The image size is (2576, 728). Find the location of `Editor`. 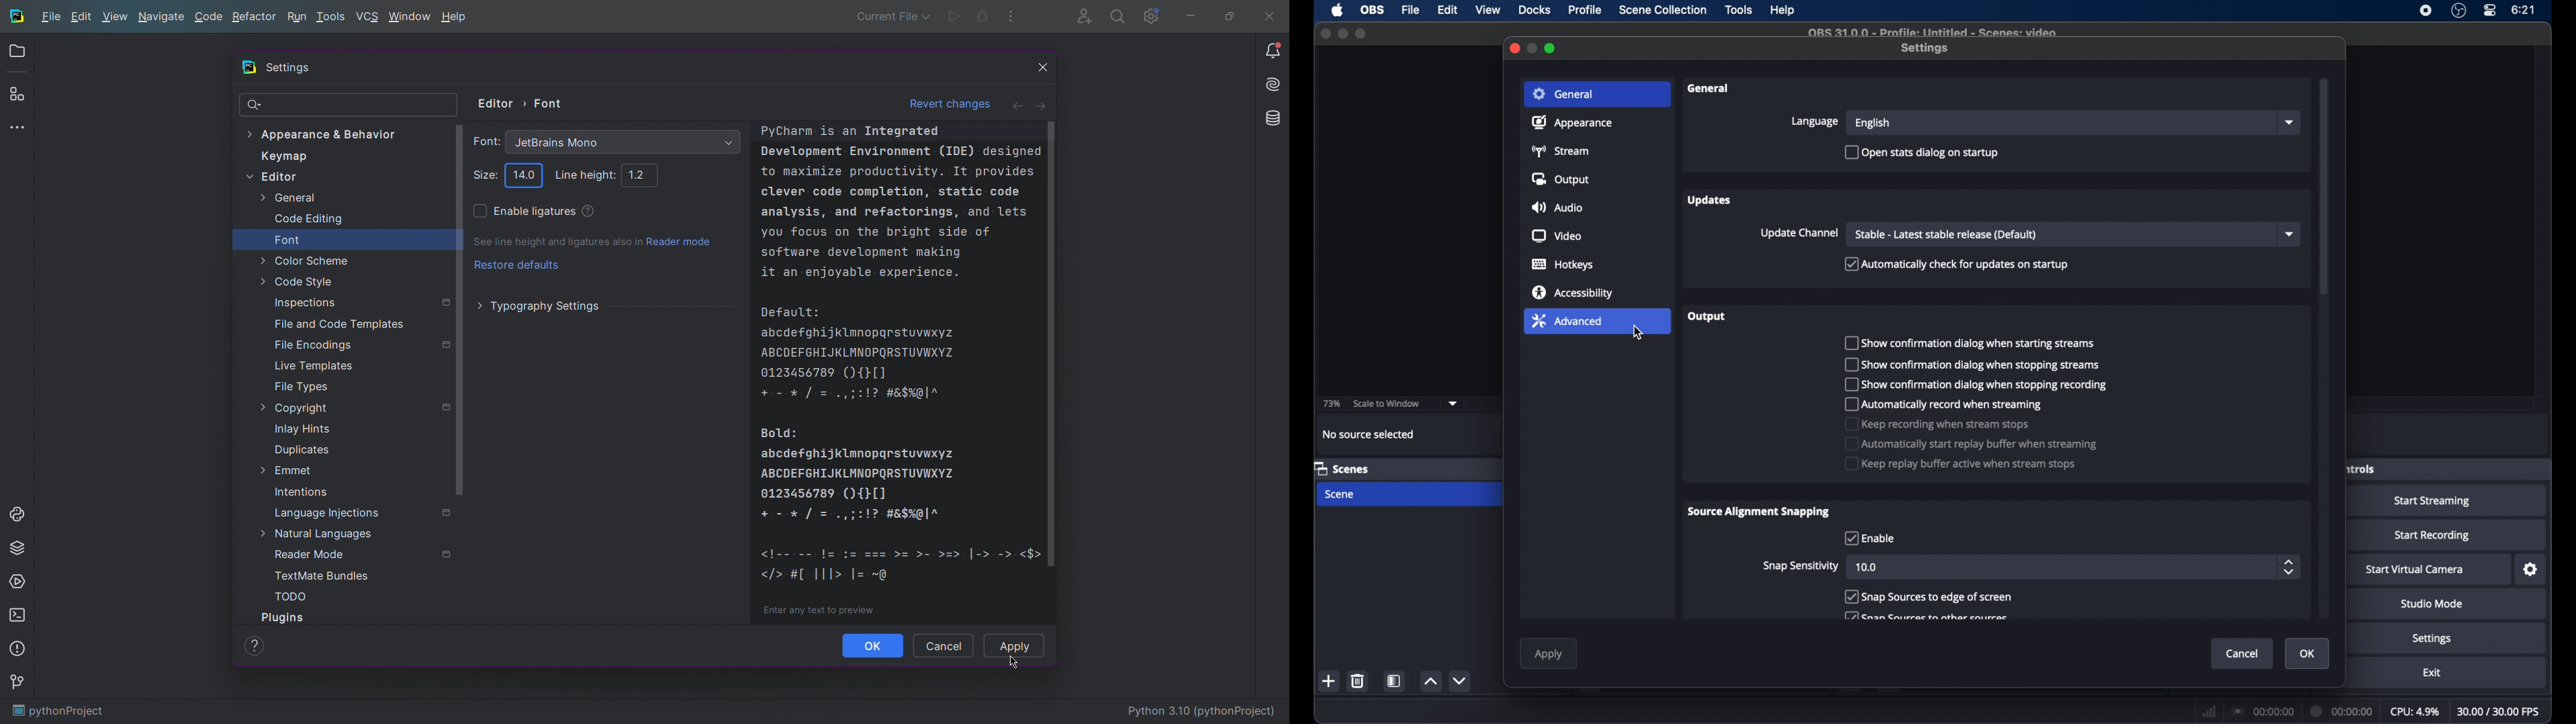

Editor is located at coordinates (271, 177).